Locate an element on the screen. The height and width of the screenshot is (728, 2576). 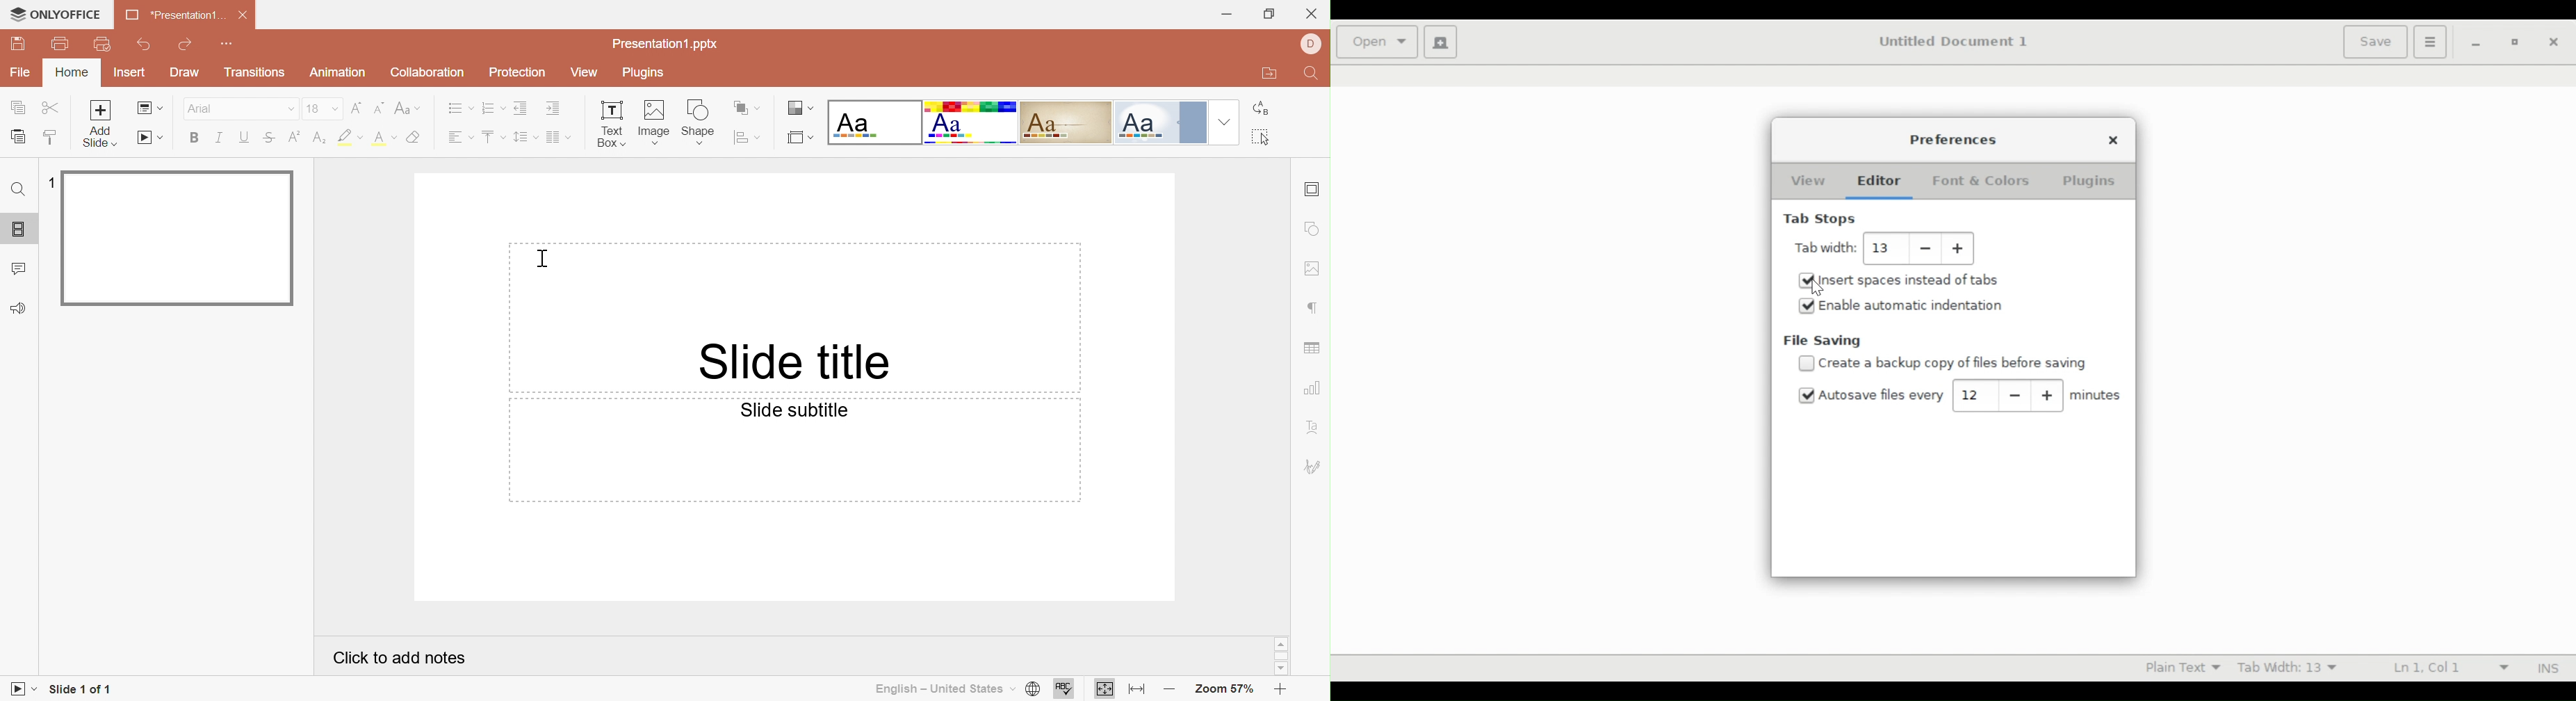
(un)check Autosave files every is located at coordinates (1882, 395).